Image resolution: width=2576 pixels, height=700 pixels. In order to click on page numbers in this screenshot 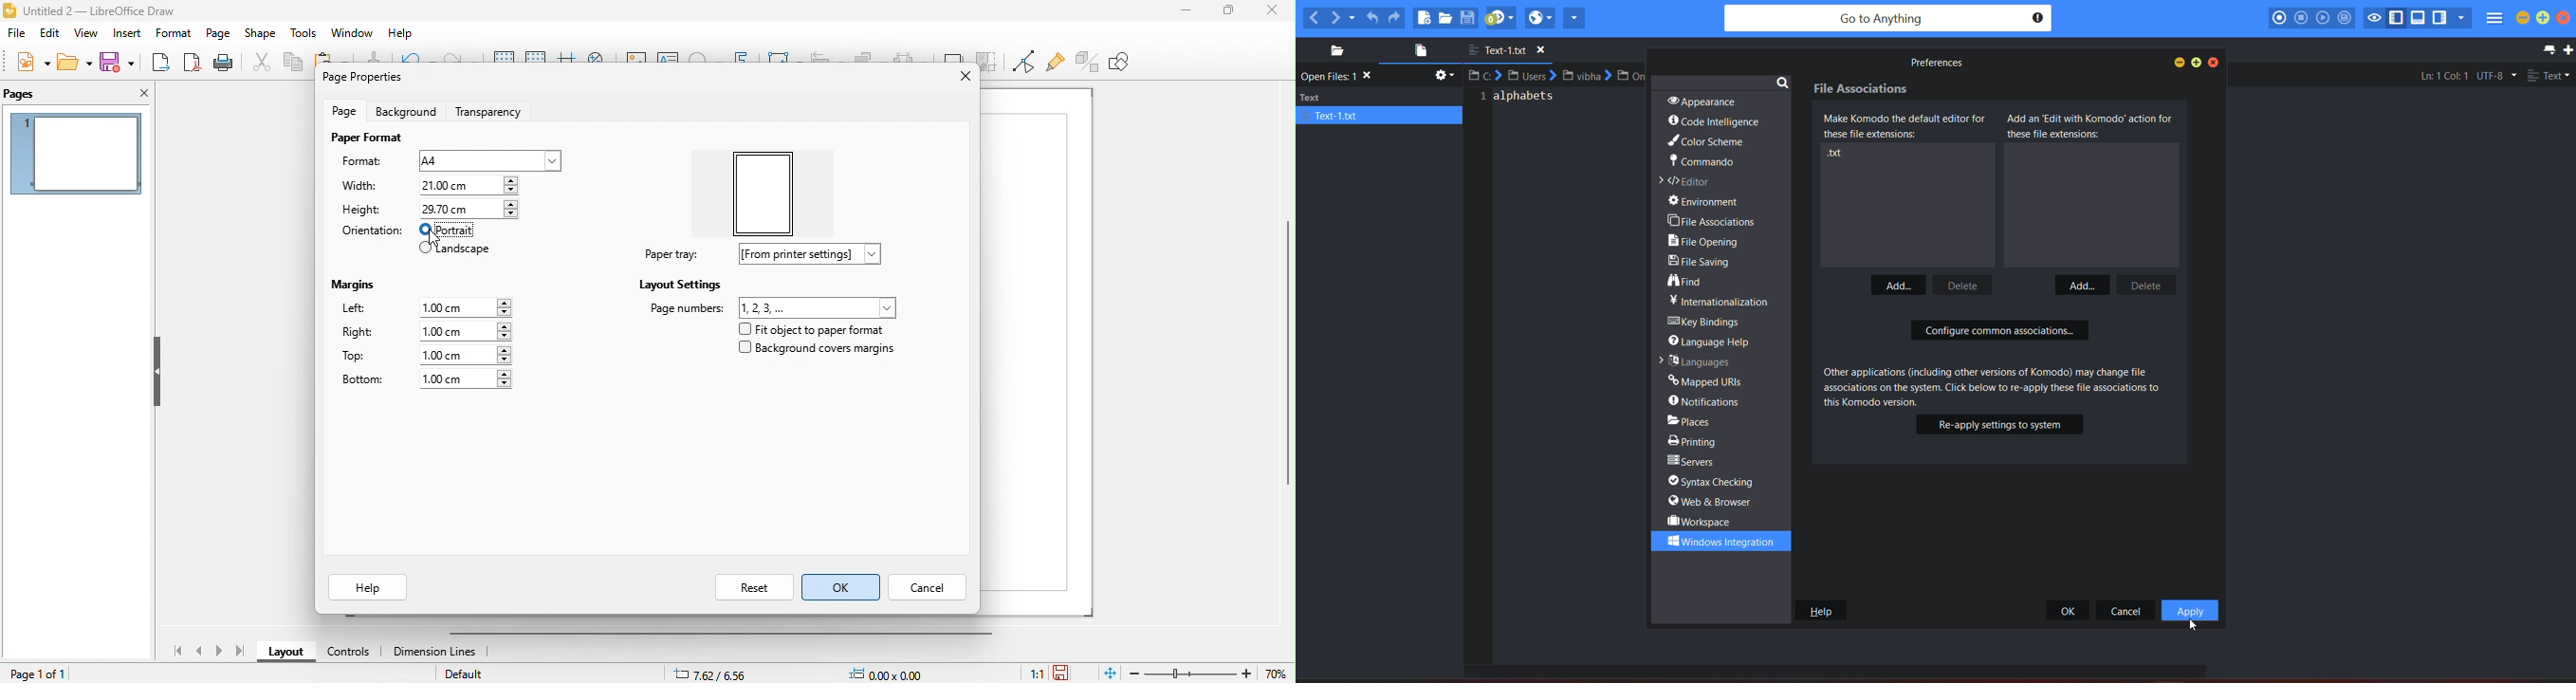, I will do `click(771, 308)`.